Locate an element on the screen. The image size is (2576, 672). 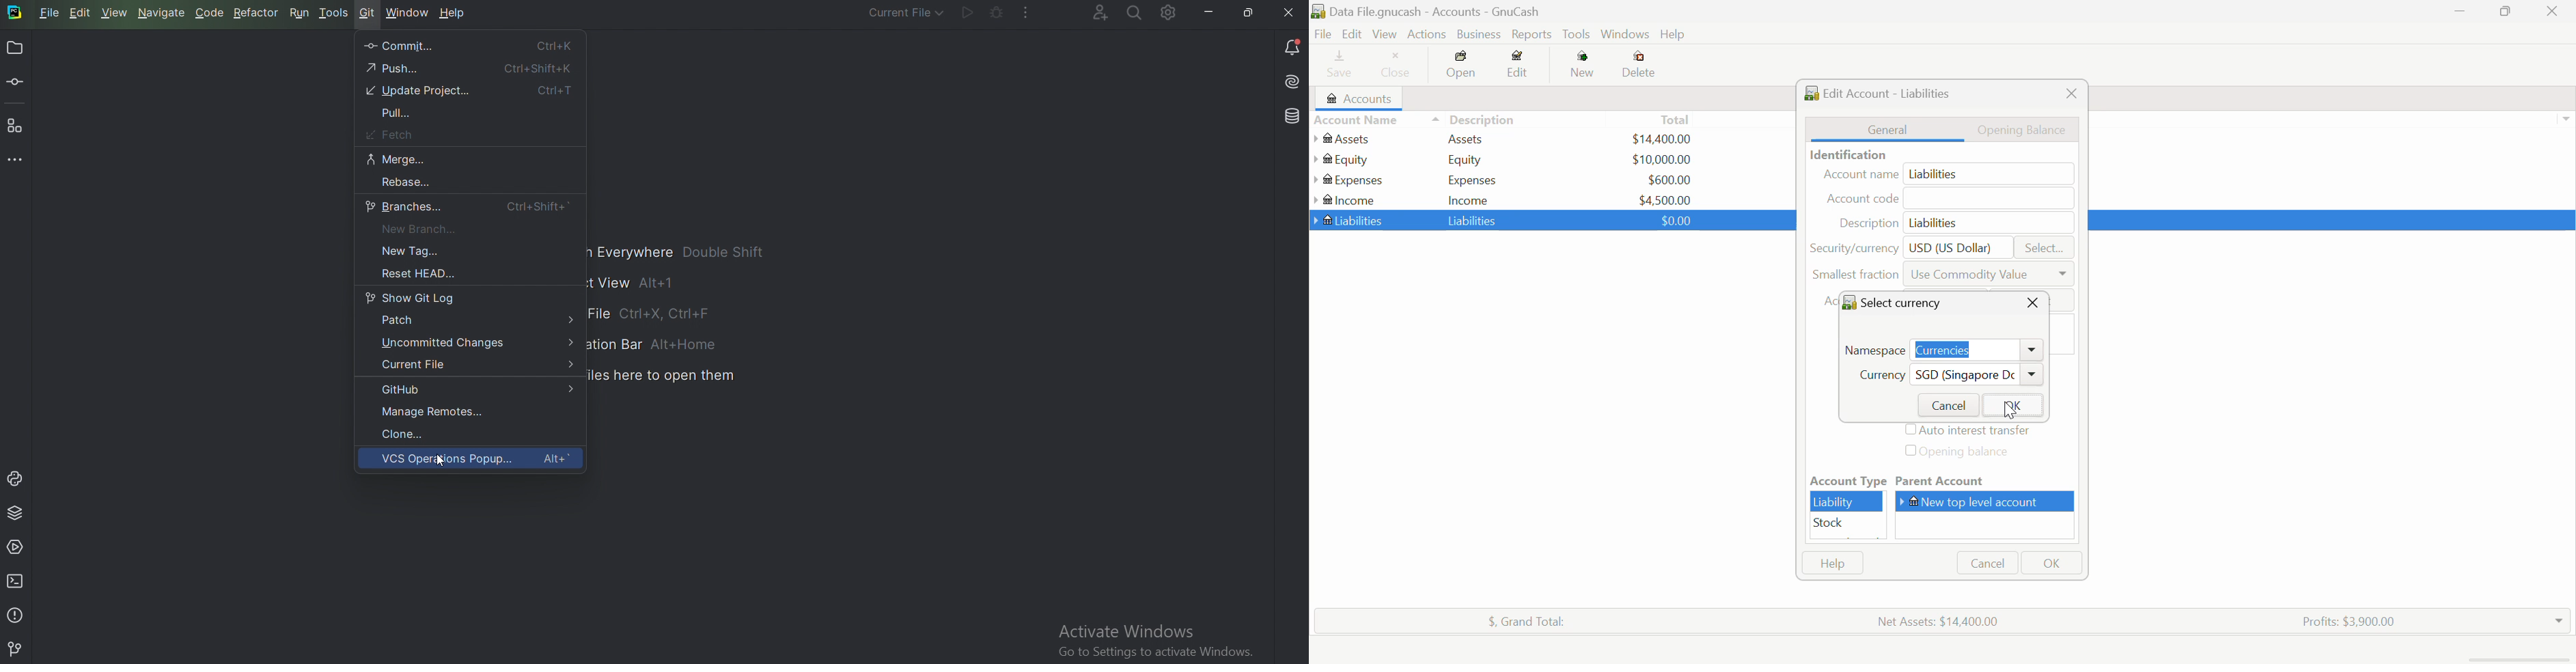
Liabilities is located at coordinates (1474, 220).